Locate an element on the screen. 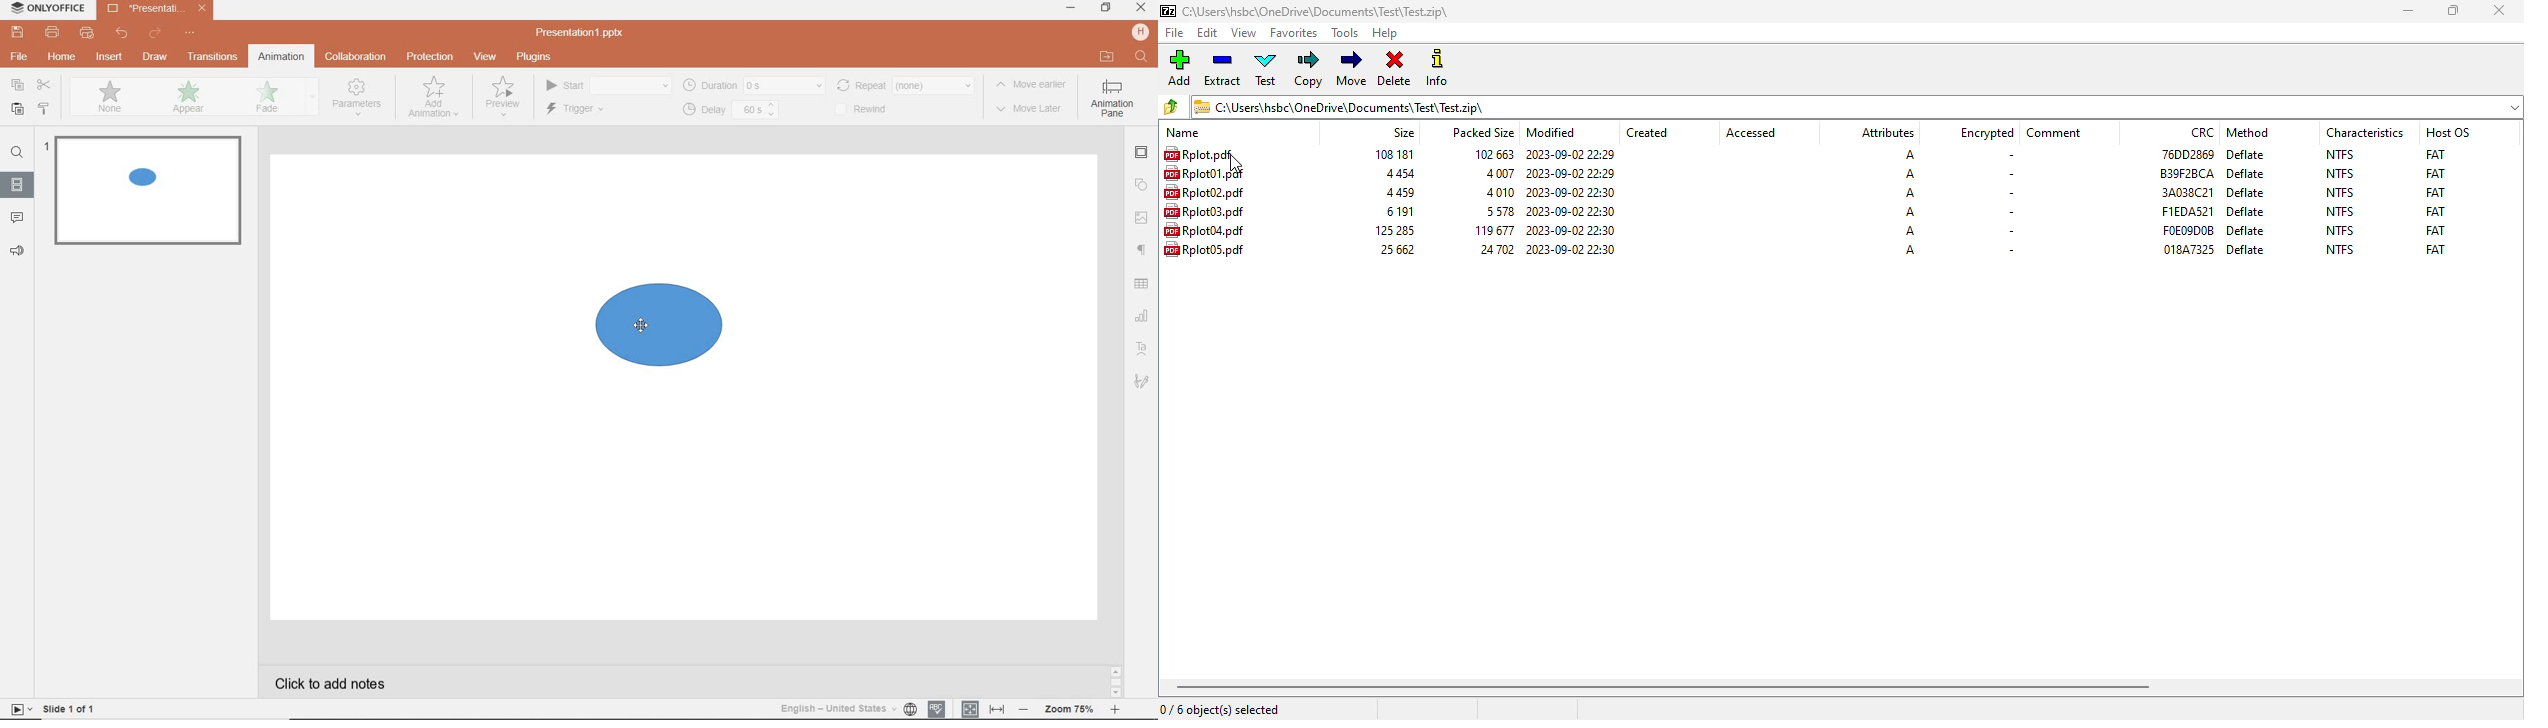 This screenshot has height=728, width=2548.  comment is located at coordinates (2054, 133).